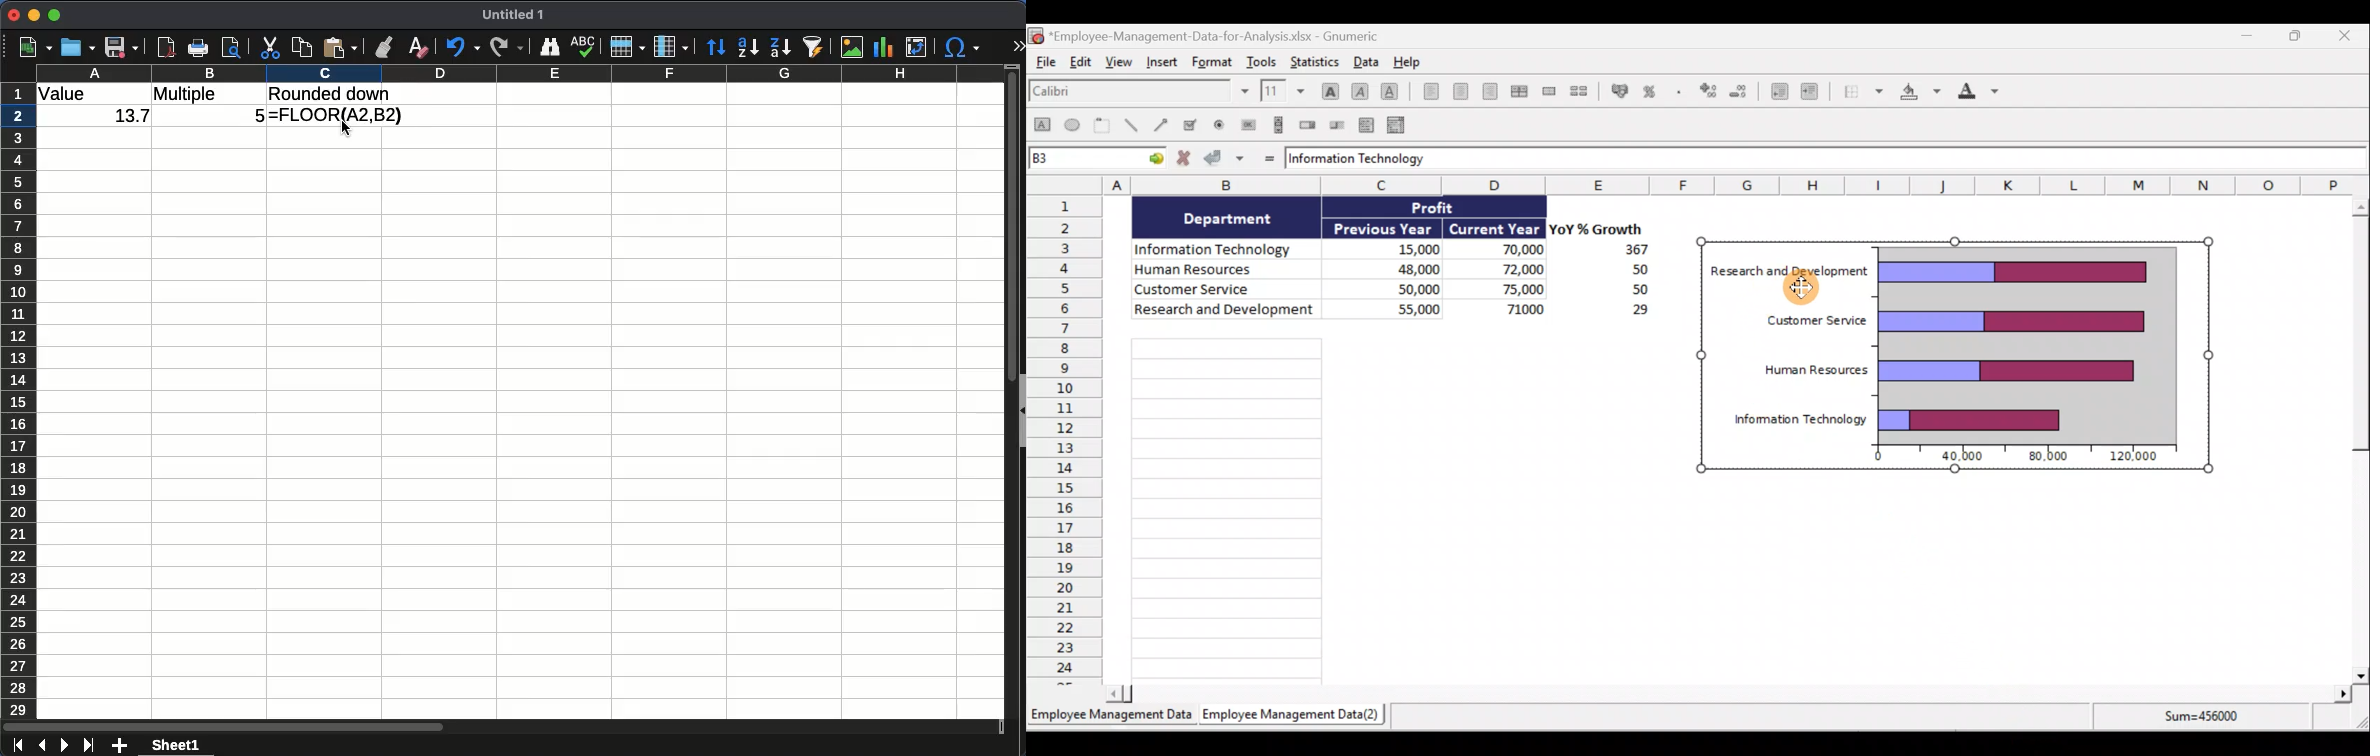  Describe the element at coordinates (41, 746) in the screenshot. I see `previous sheet` at that location.